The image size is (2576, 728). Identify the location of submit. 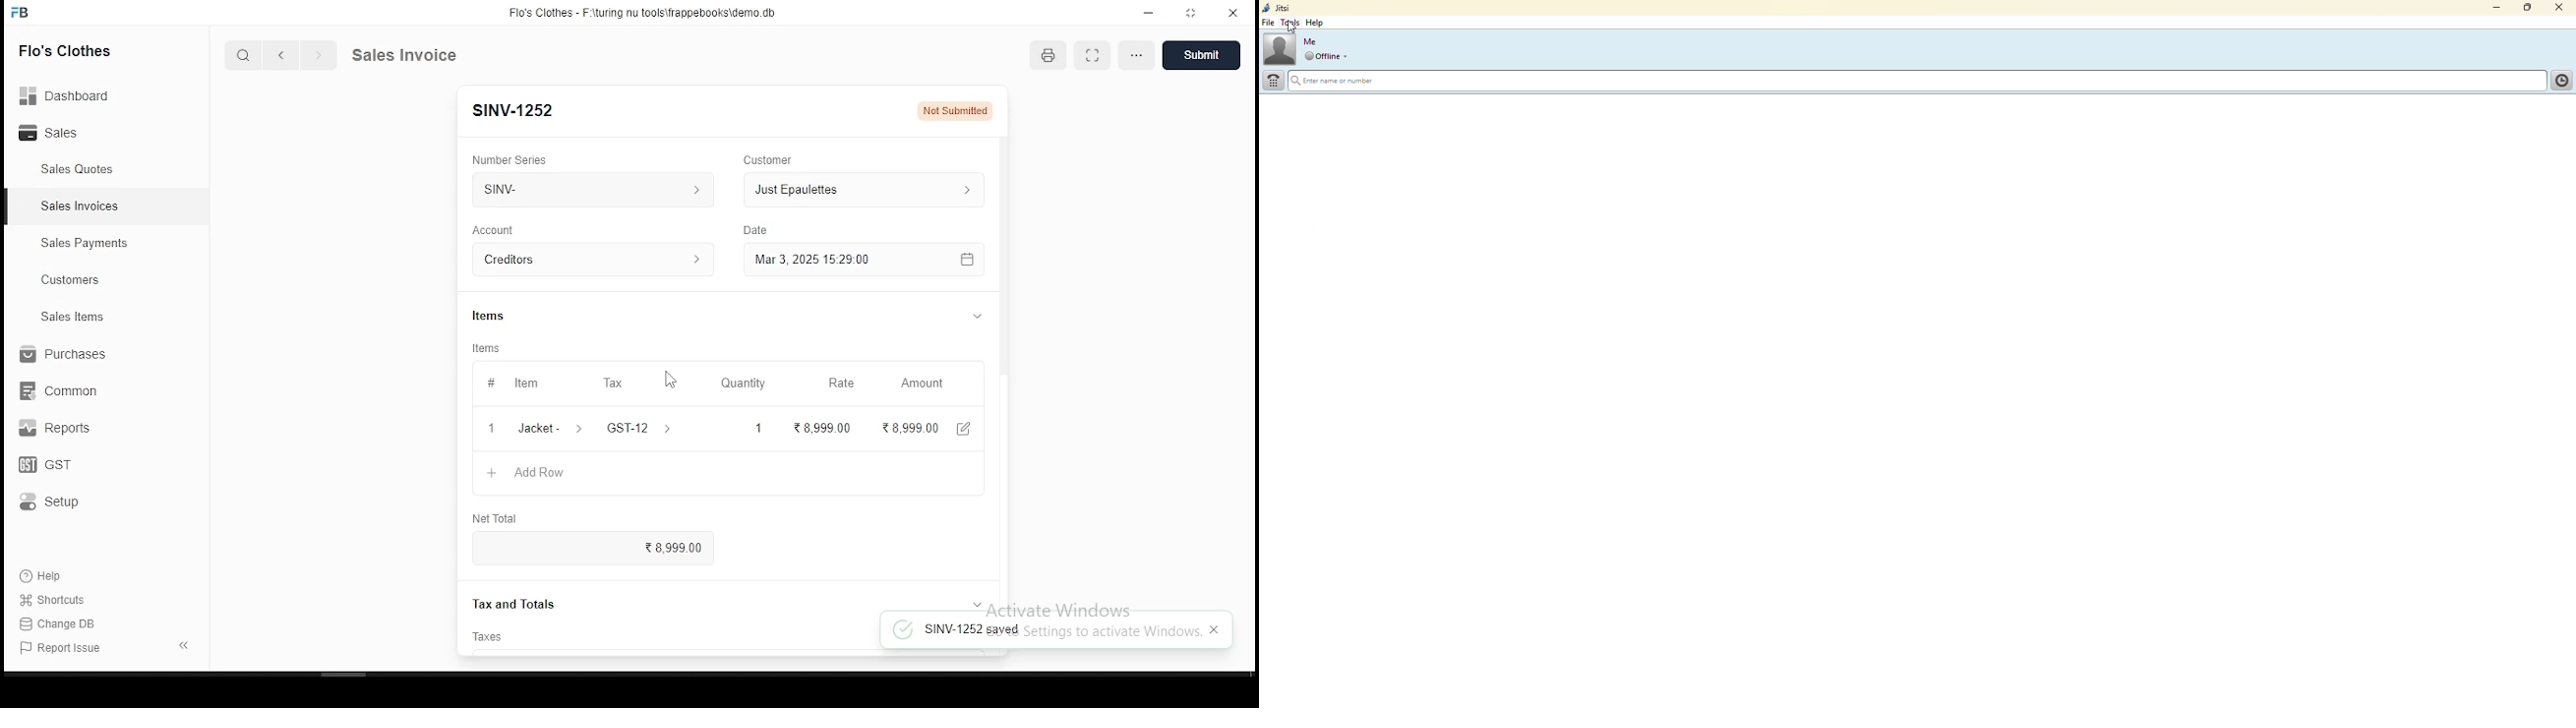
(1207, 55).